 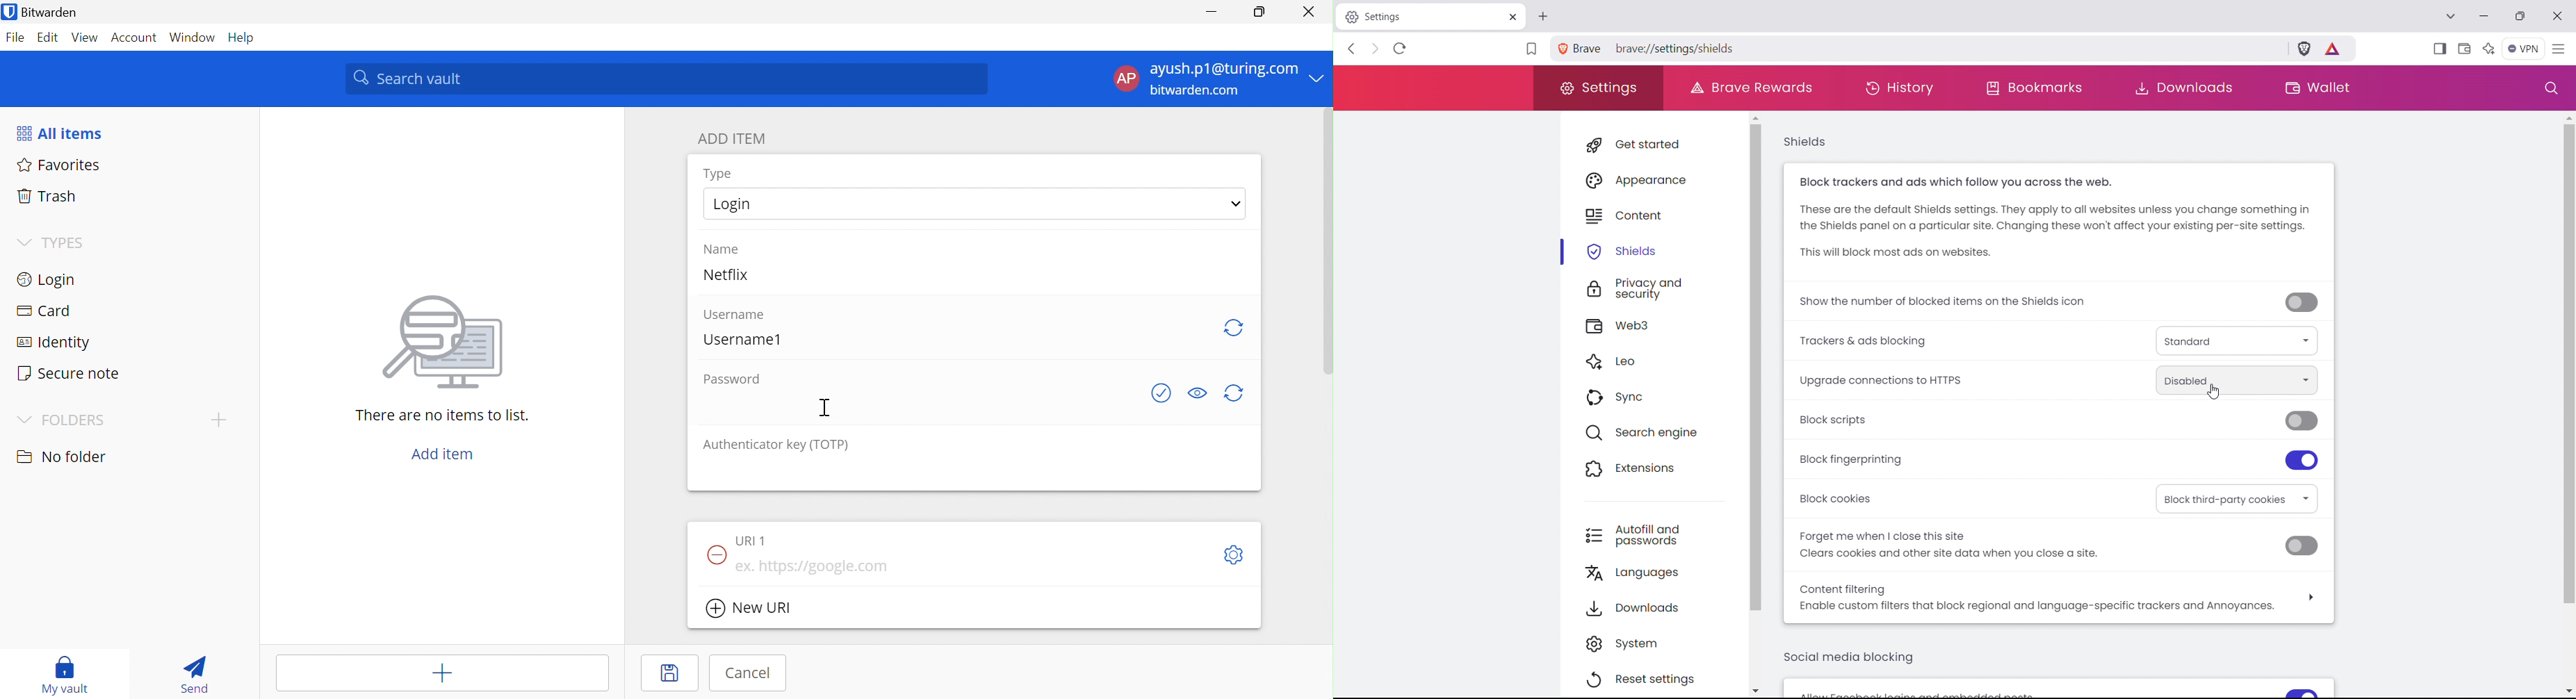 I want to click on show the number of blocked trackers on shields icon, so click(x=1944, y=302).